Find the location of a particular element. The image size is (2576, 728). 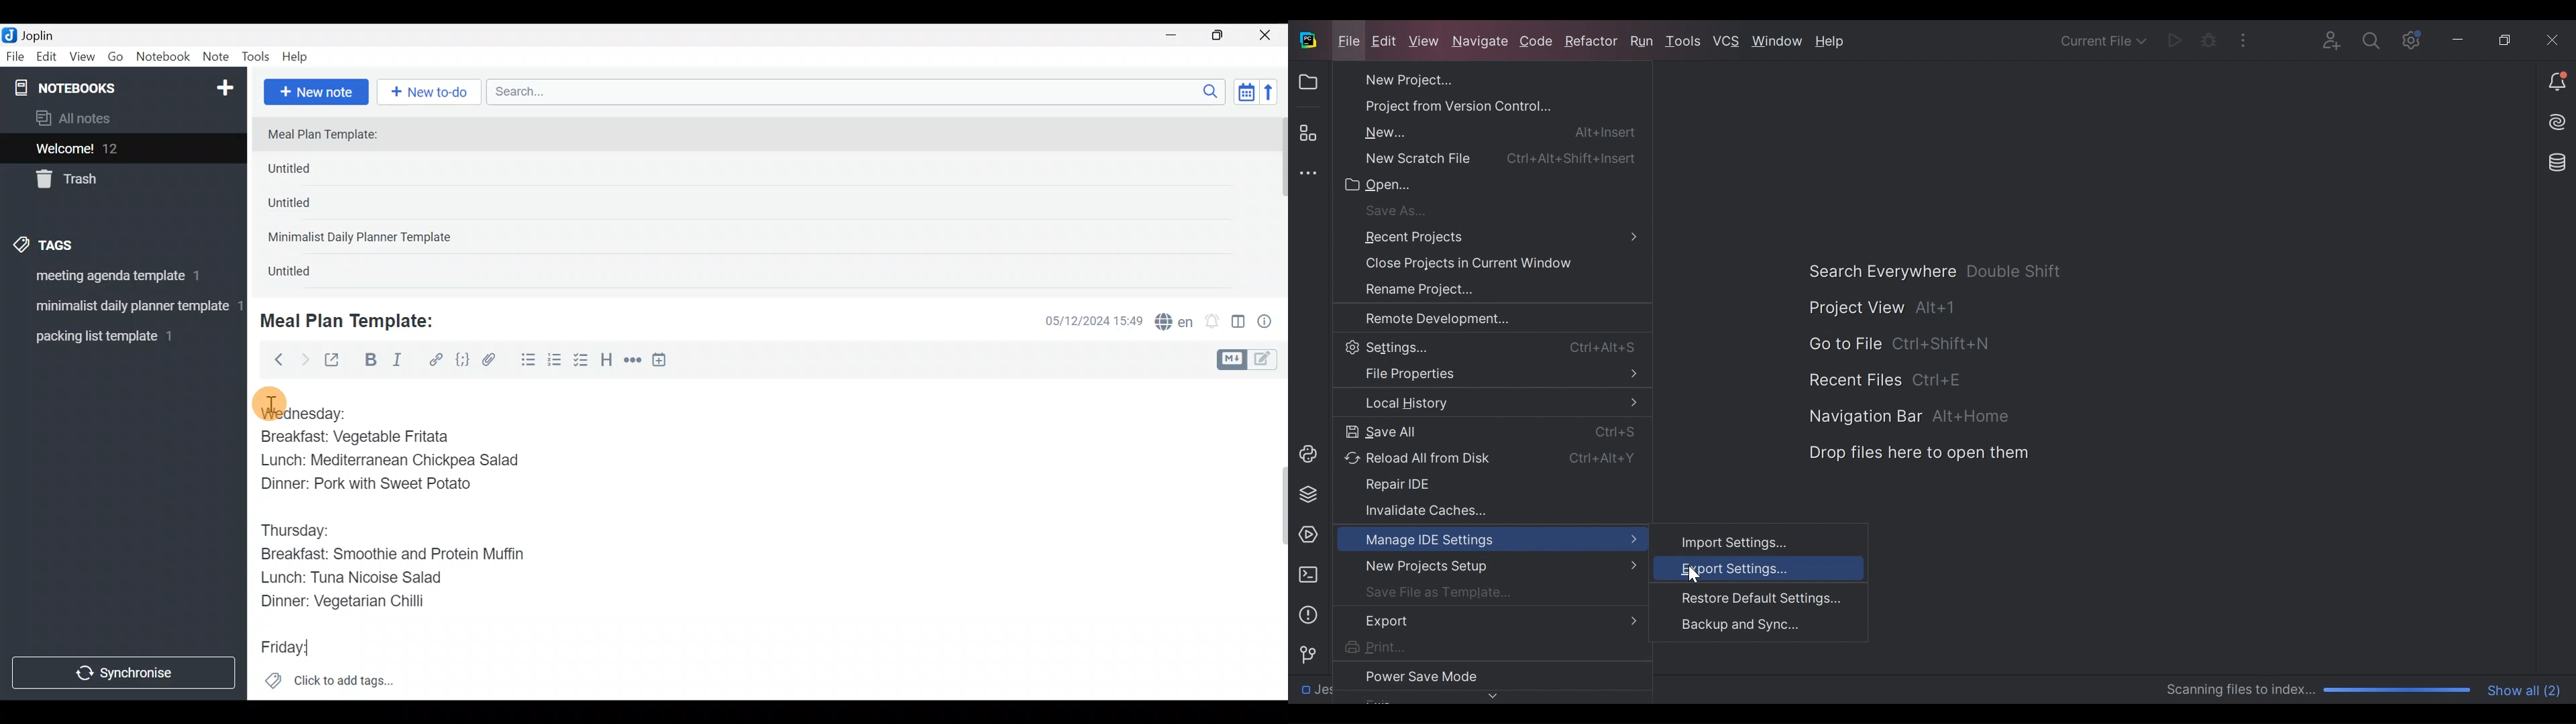

Git is located at coordinates (1304, 653).